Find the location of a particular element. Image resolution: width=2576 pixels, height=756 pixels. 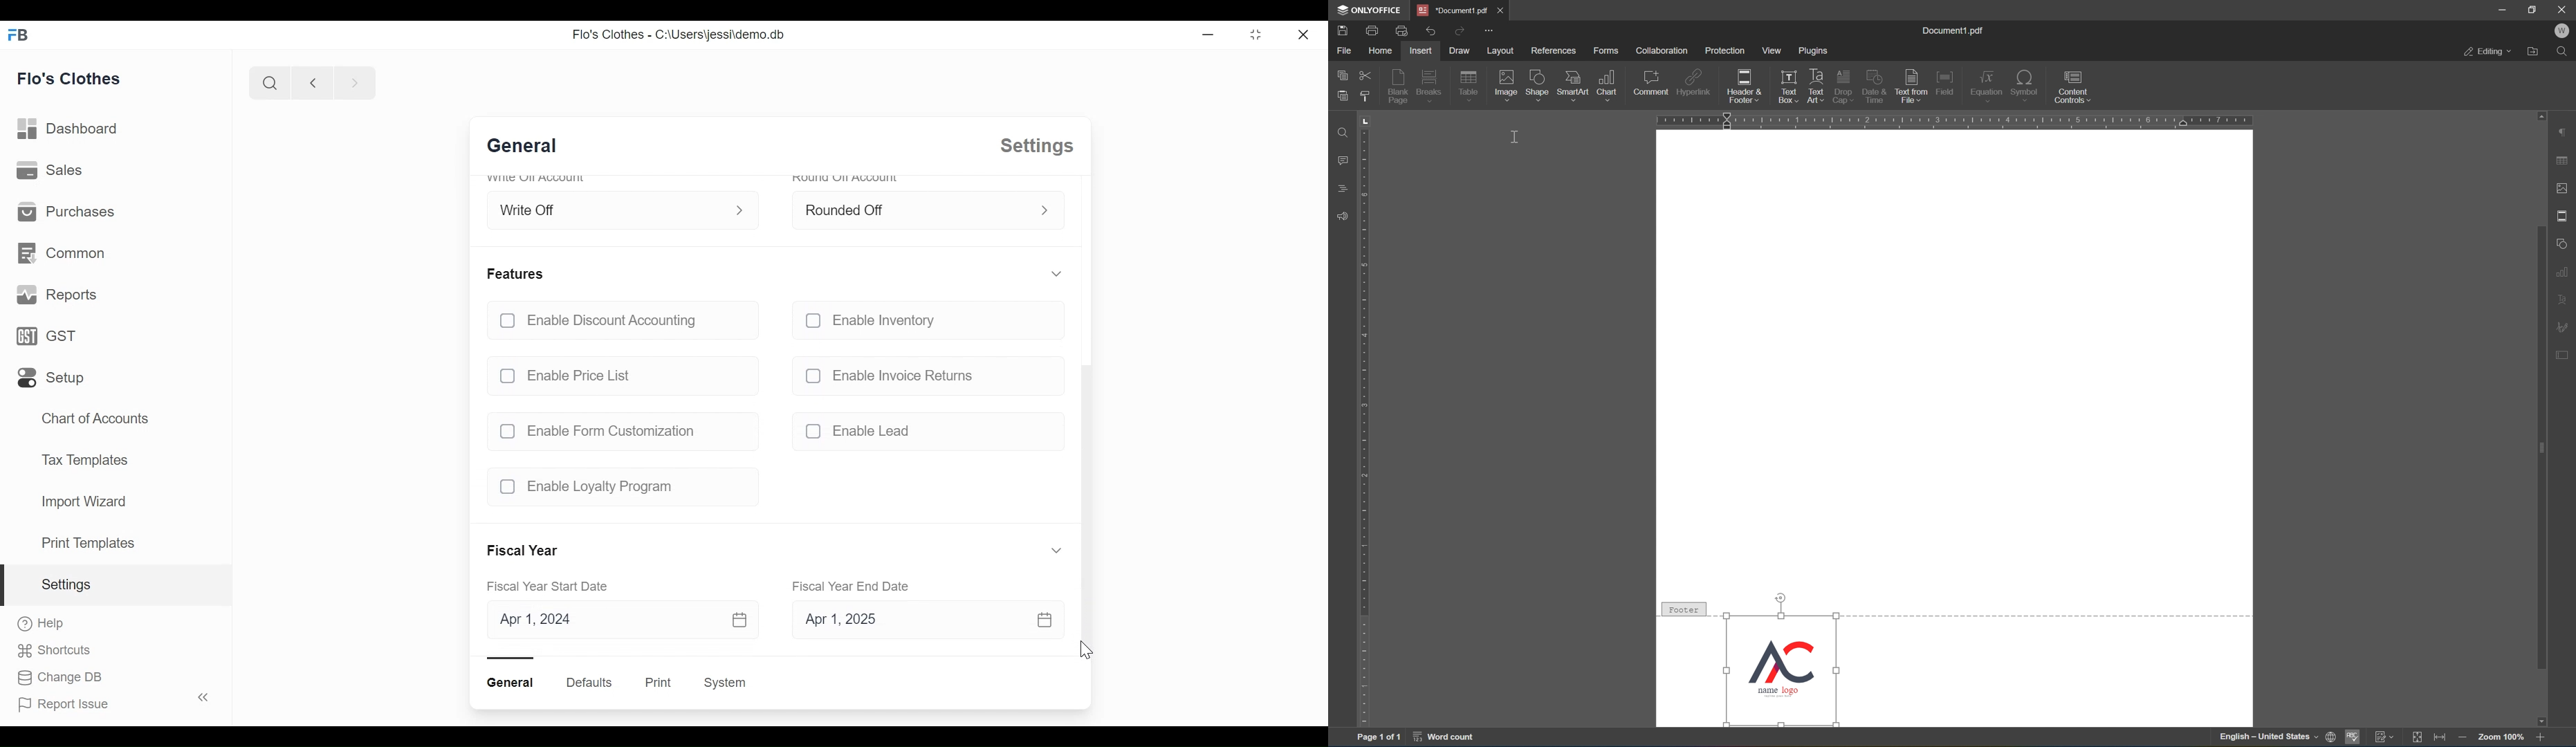

Purchases is located at coordinates (64, 212).